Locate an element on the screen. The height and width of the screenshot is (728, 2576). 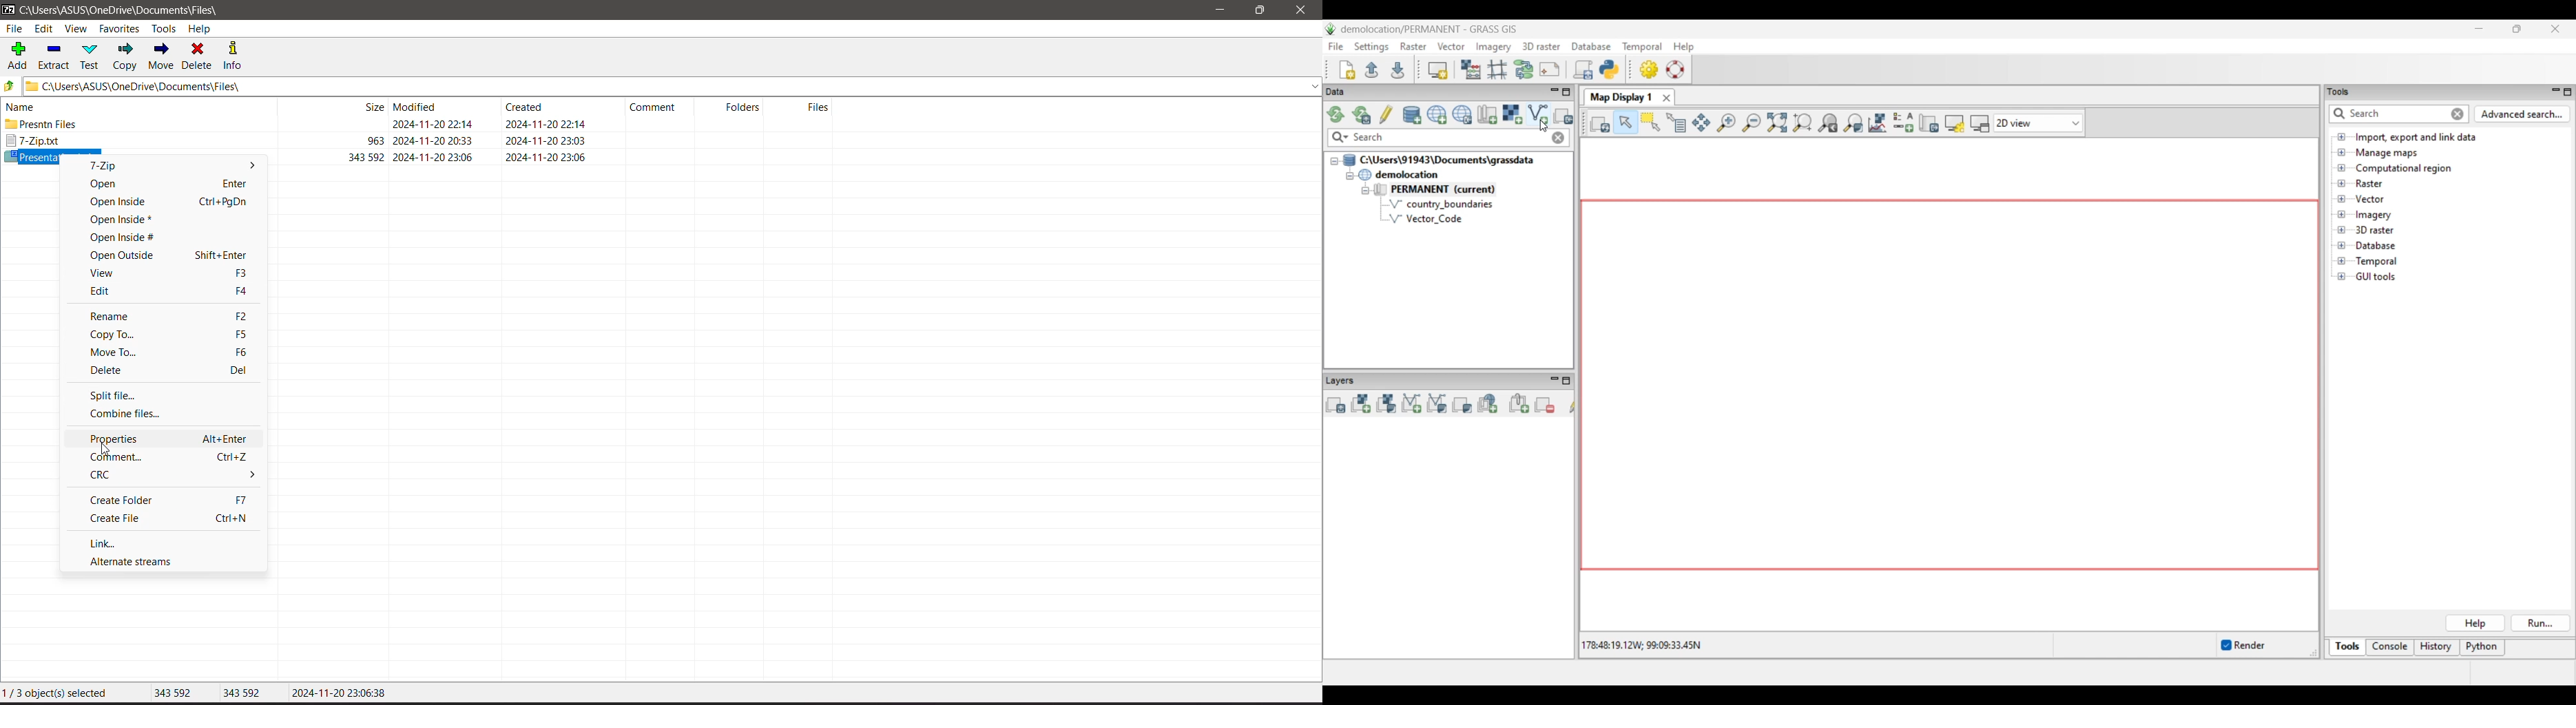
Move To is located at coordinates (165, 352).